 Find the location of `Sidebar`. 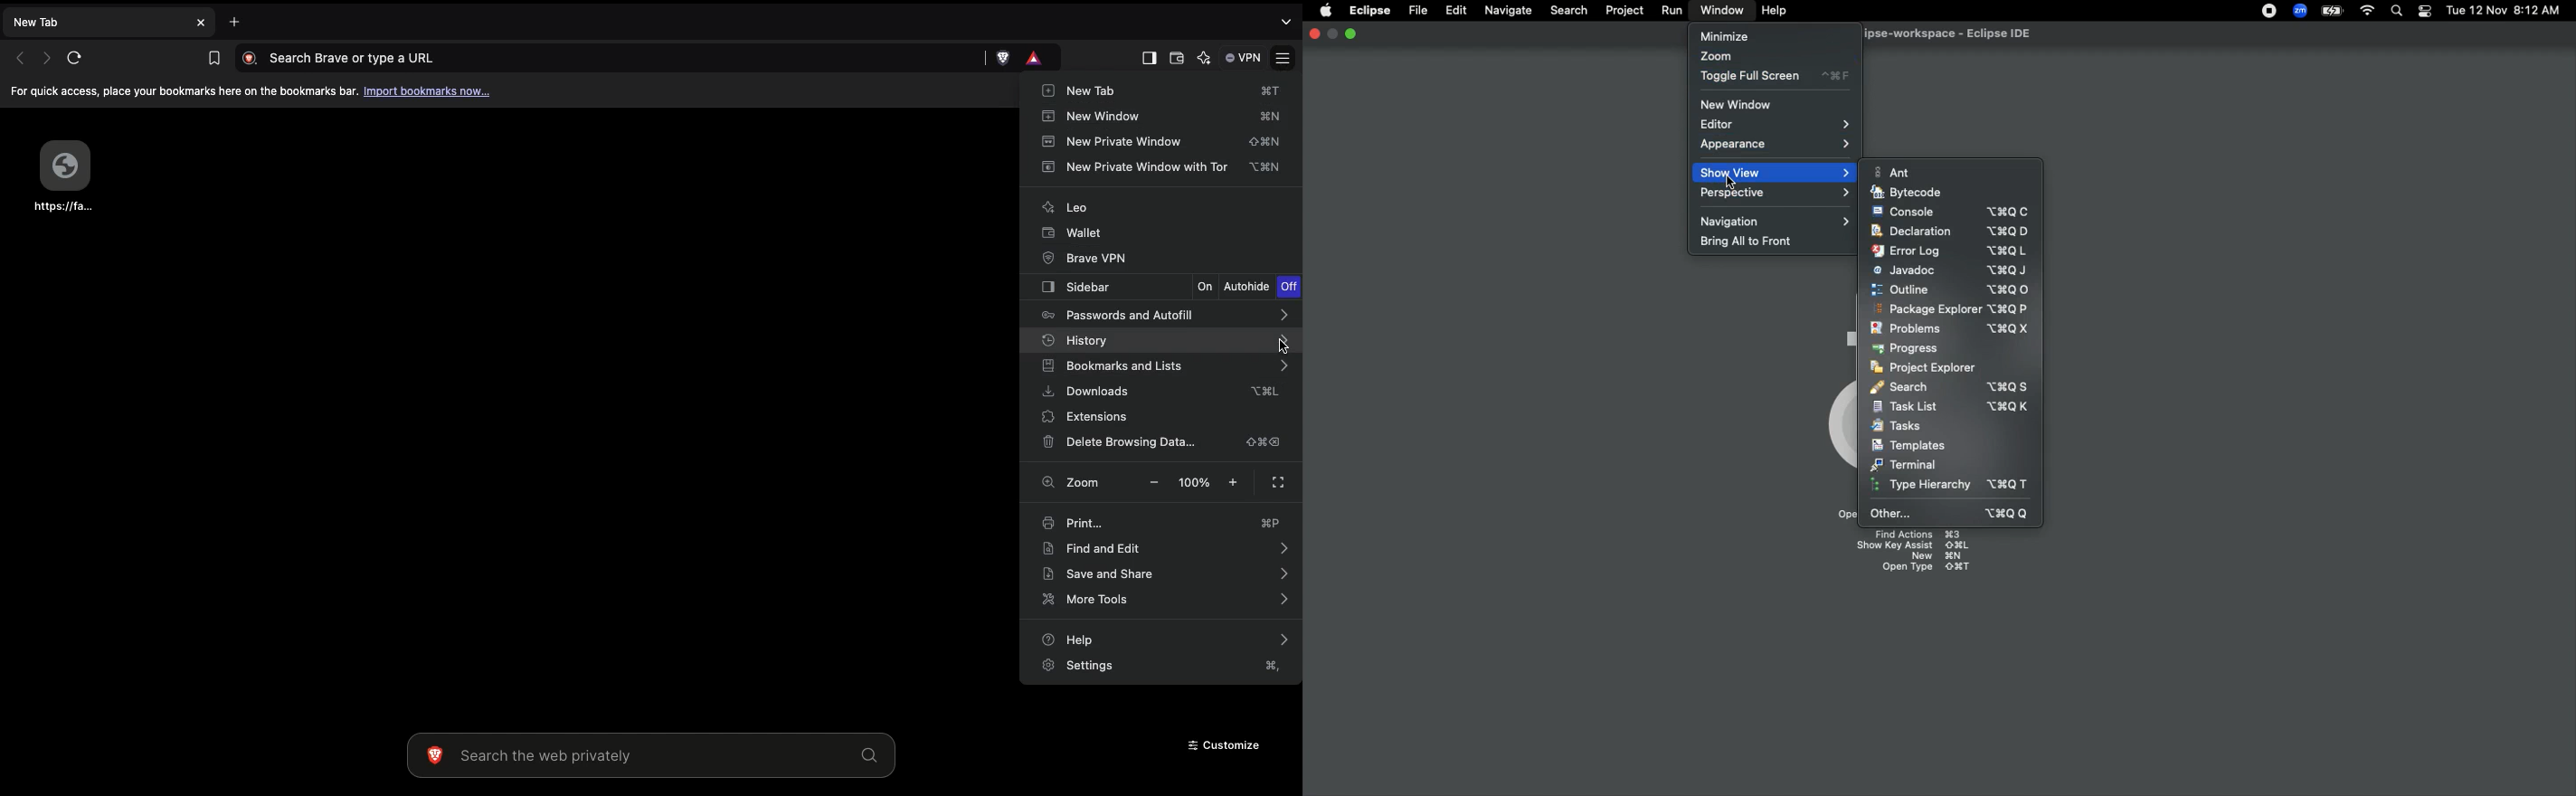

Sidebar is located at coordinates (1079, 286).